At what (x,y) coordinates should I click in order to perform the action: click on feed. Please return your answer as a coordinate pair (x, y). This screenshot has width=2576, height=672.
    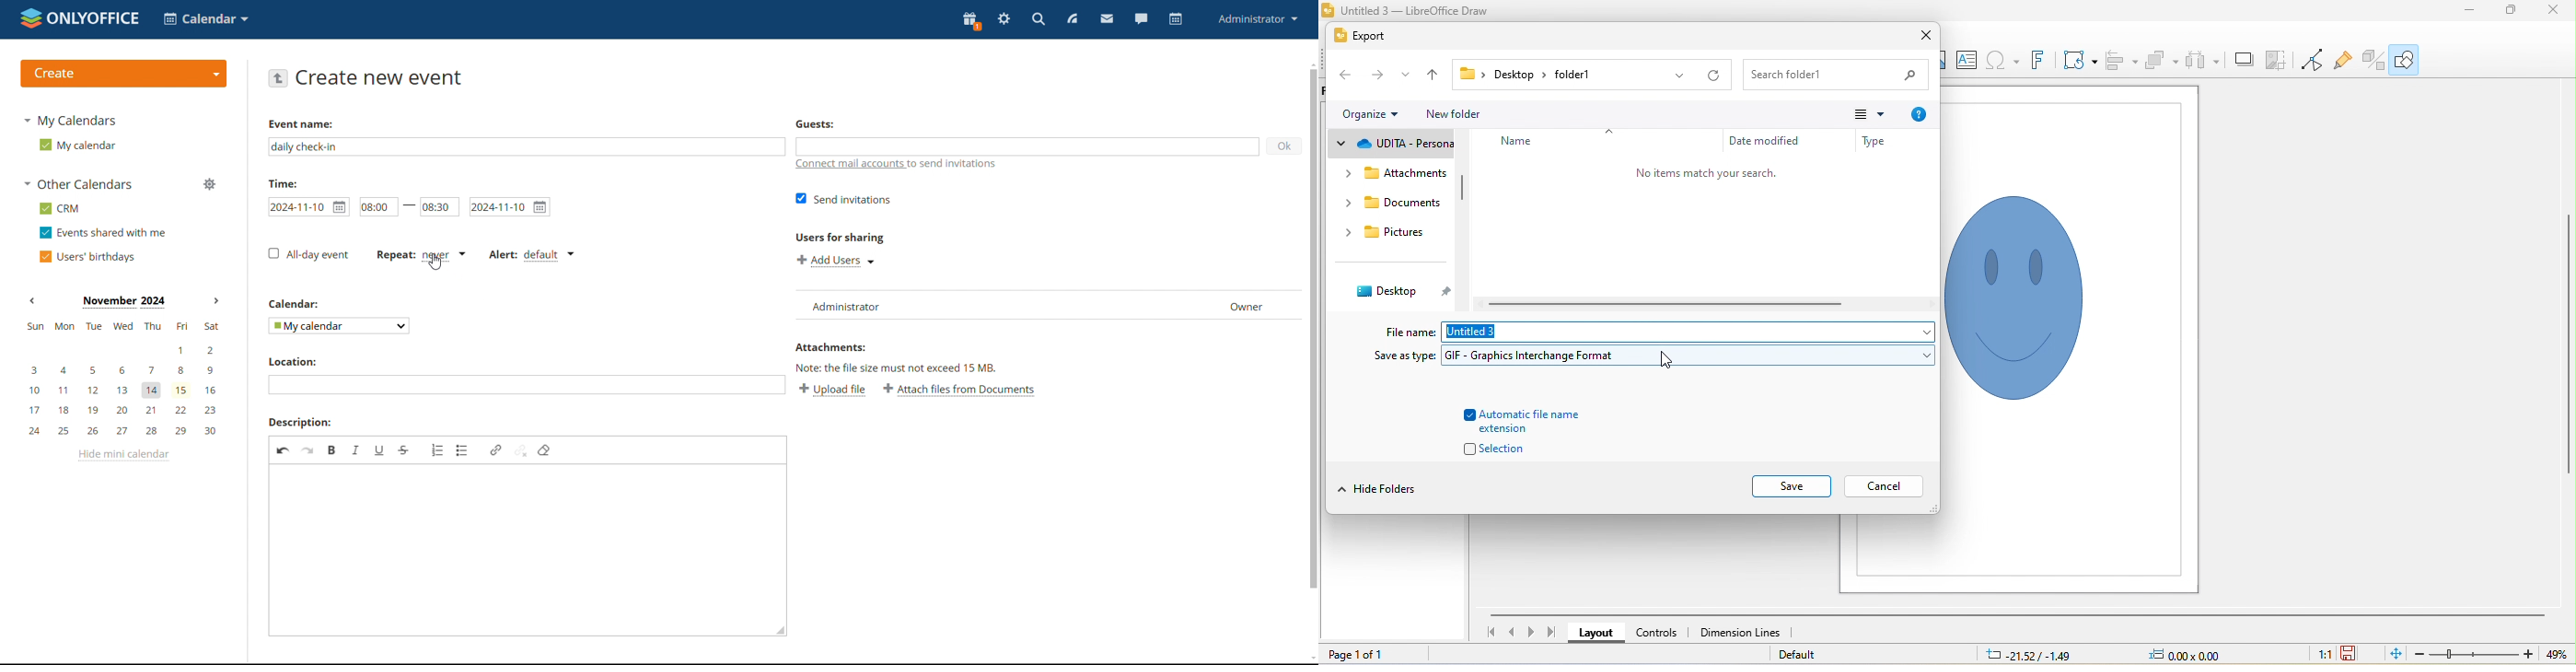
    Looking at the image, I should click on (1073, 19).